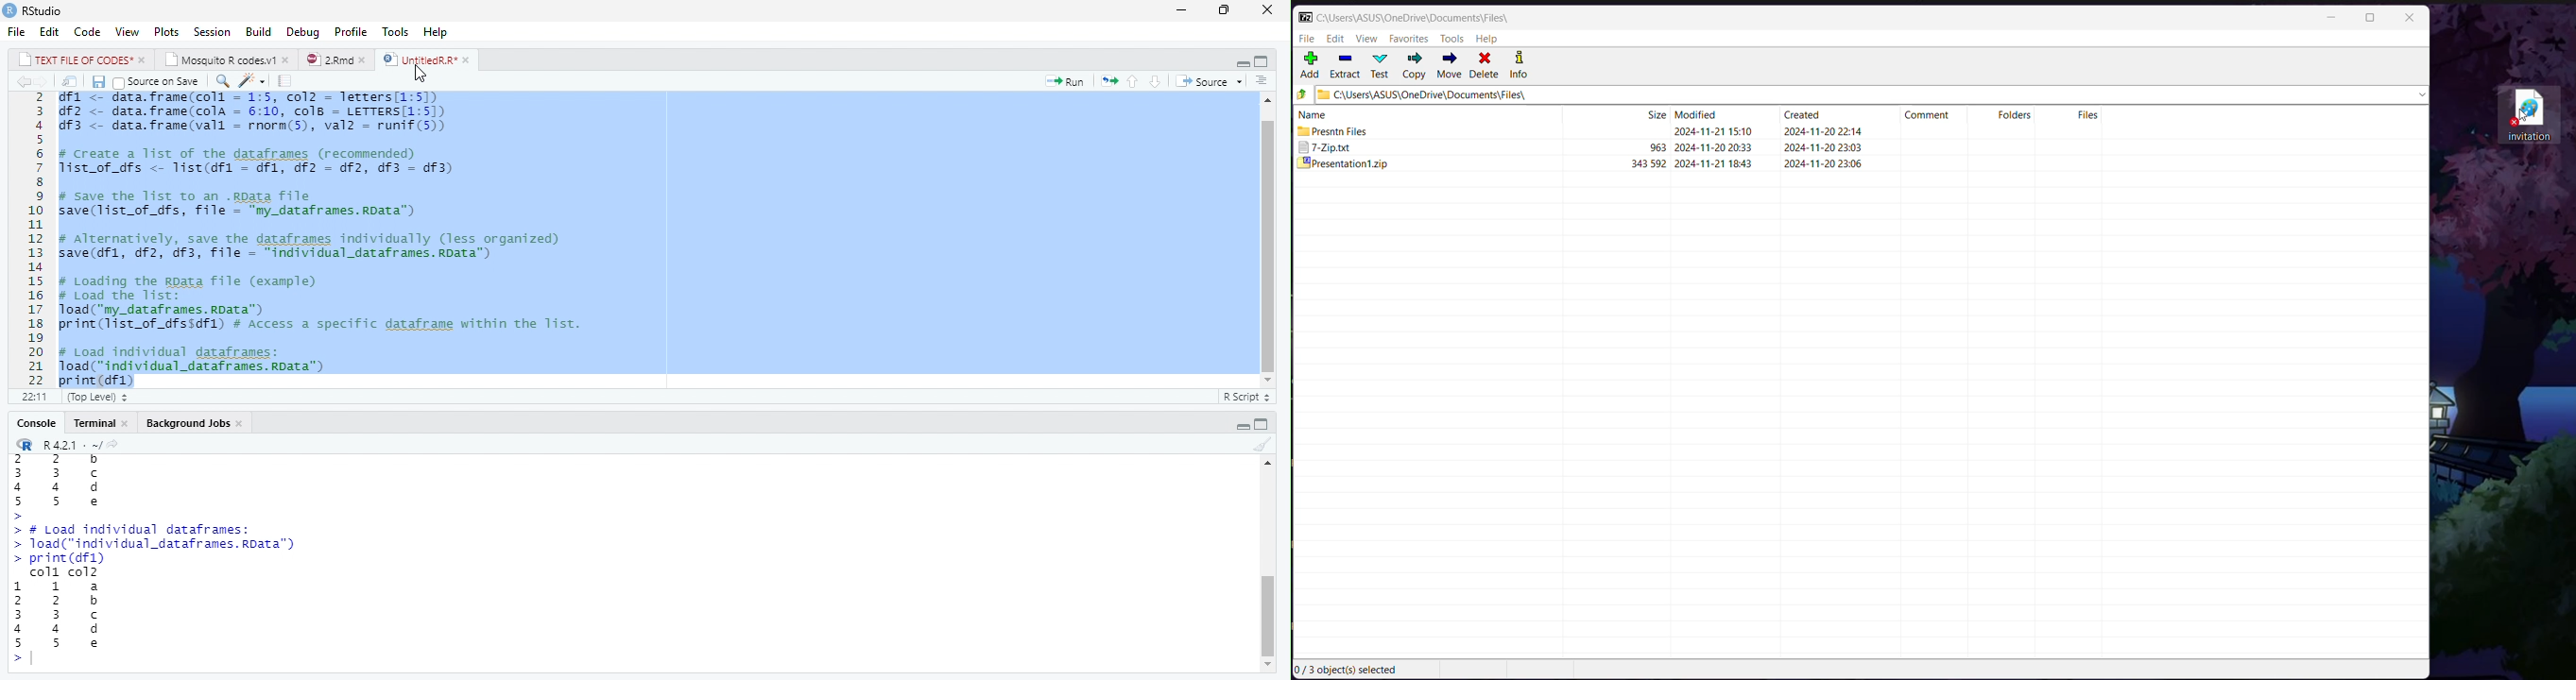 The width and height of the screenshot is (2576, 700). Describe the element at coordinates (102, 423) in the screenshot. I see `Terminal` at that location.